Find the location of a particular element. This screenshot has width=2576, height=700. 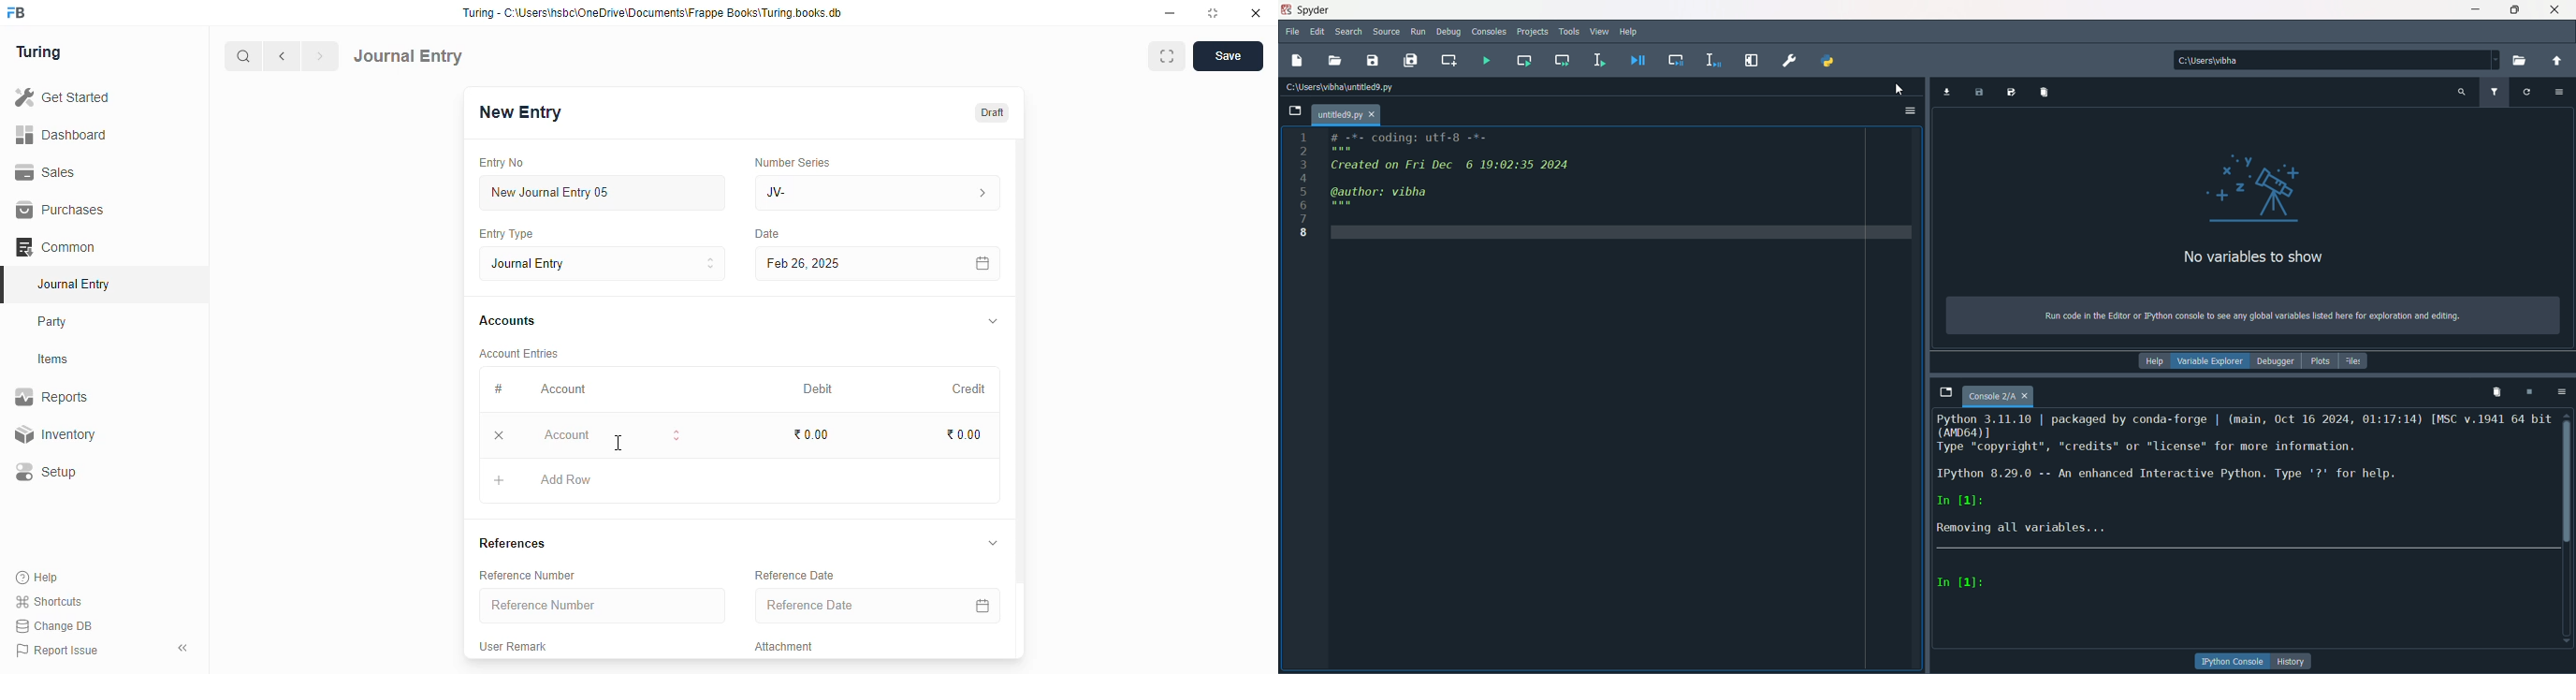

help is located at coordinates (1630, 32).